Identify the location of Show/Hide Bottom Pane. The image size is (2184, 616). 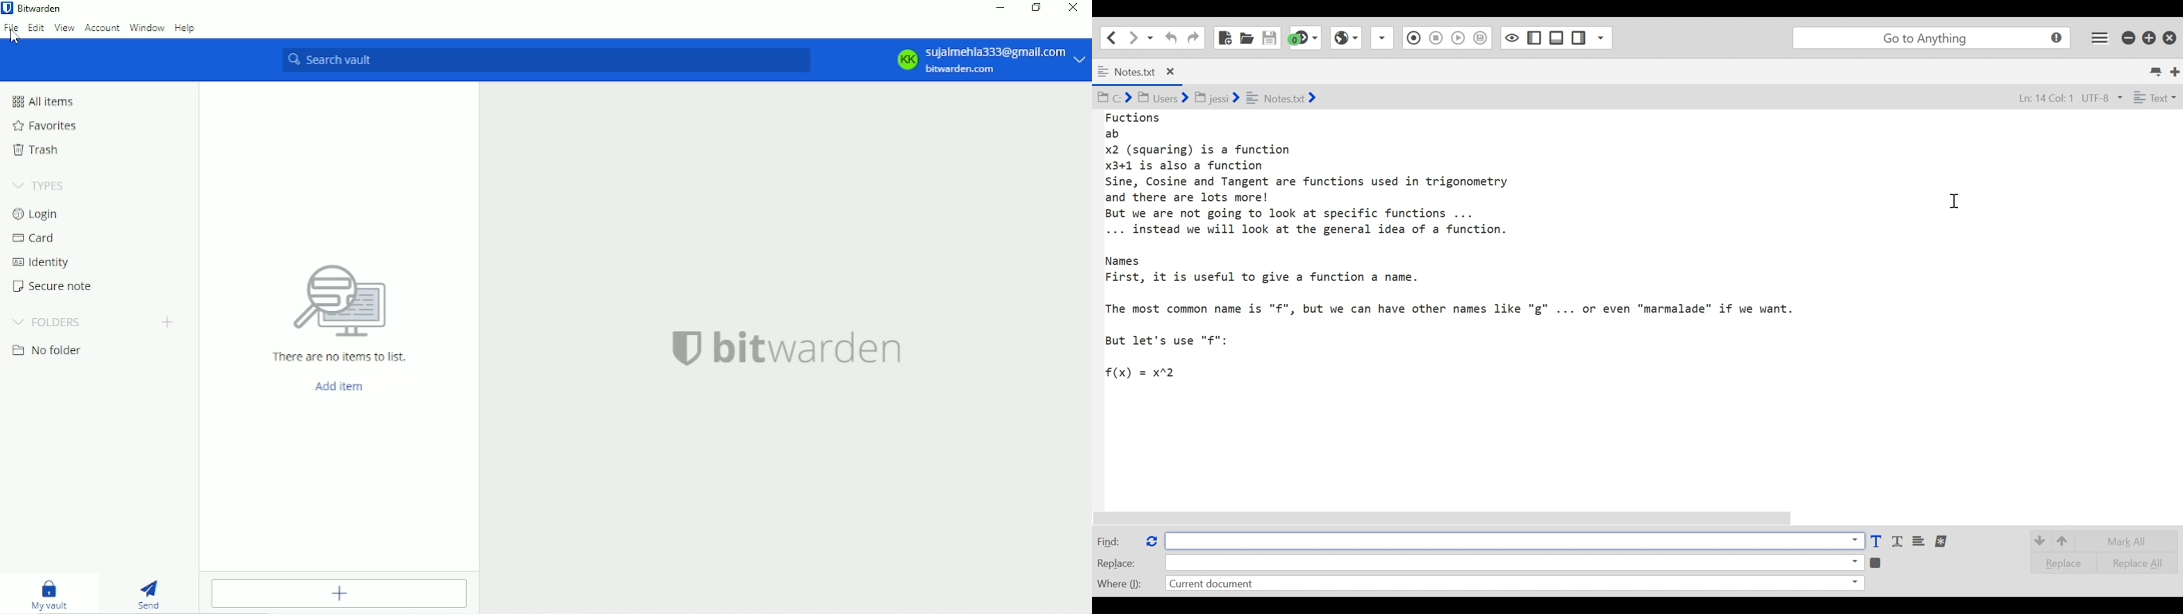
(1535, 38).